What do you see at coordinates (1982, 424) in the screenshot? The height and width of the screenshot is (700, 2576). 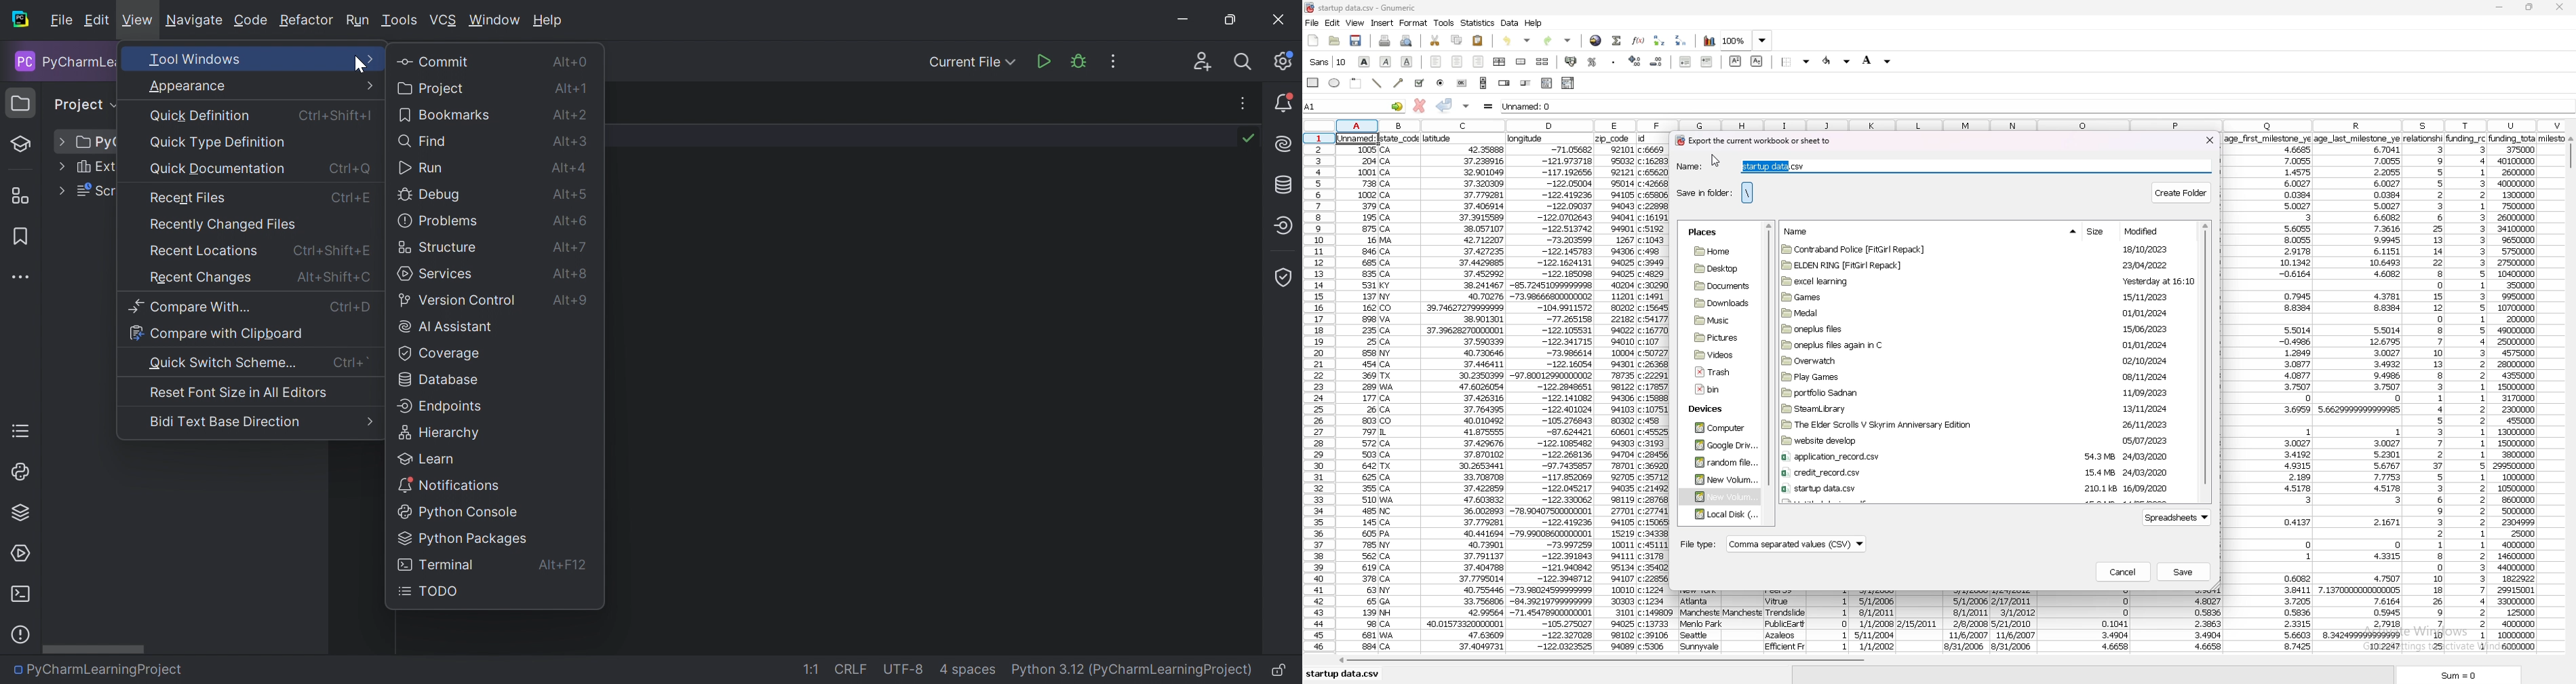 I see `folder` at bounding box center [1982, 424].